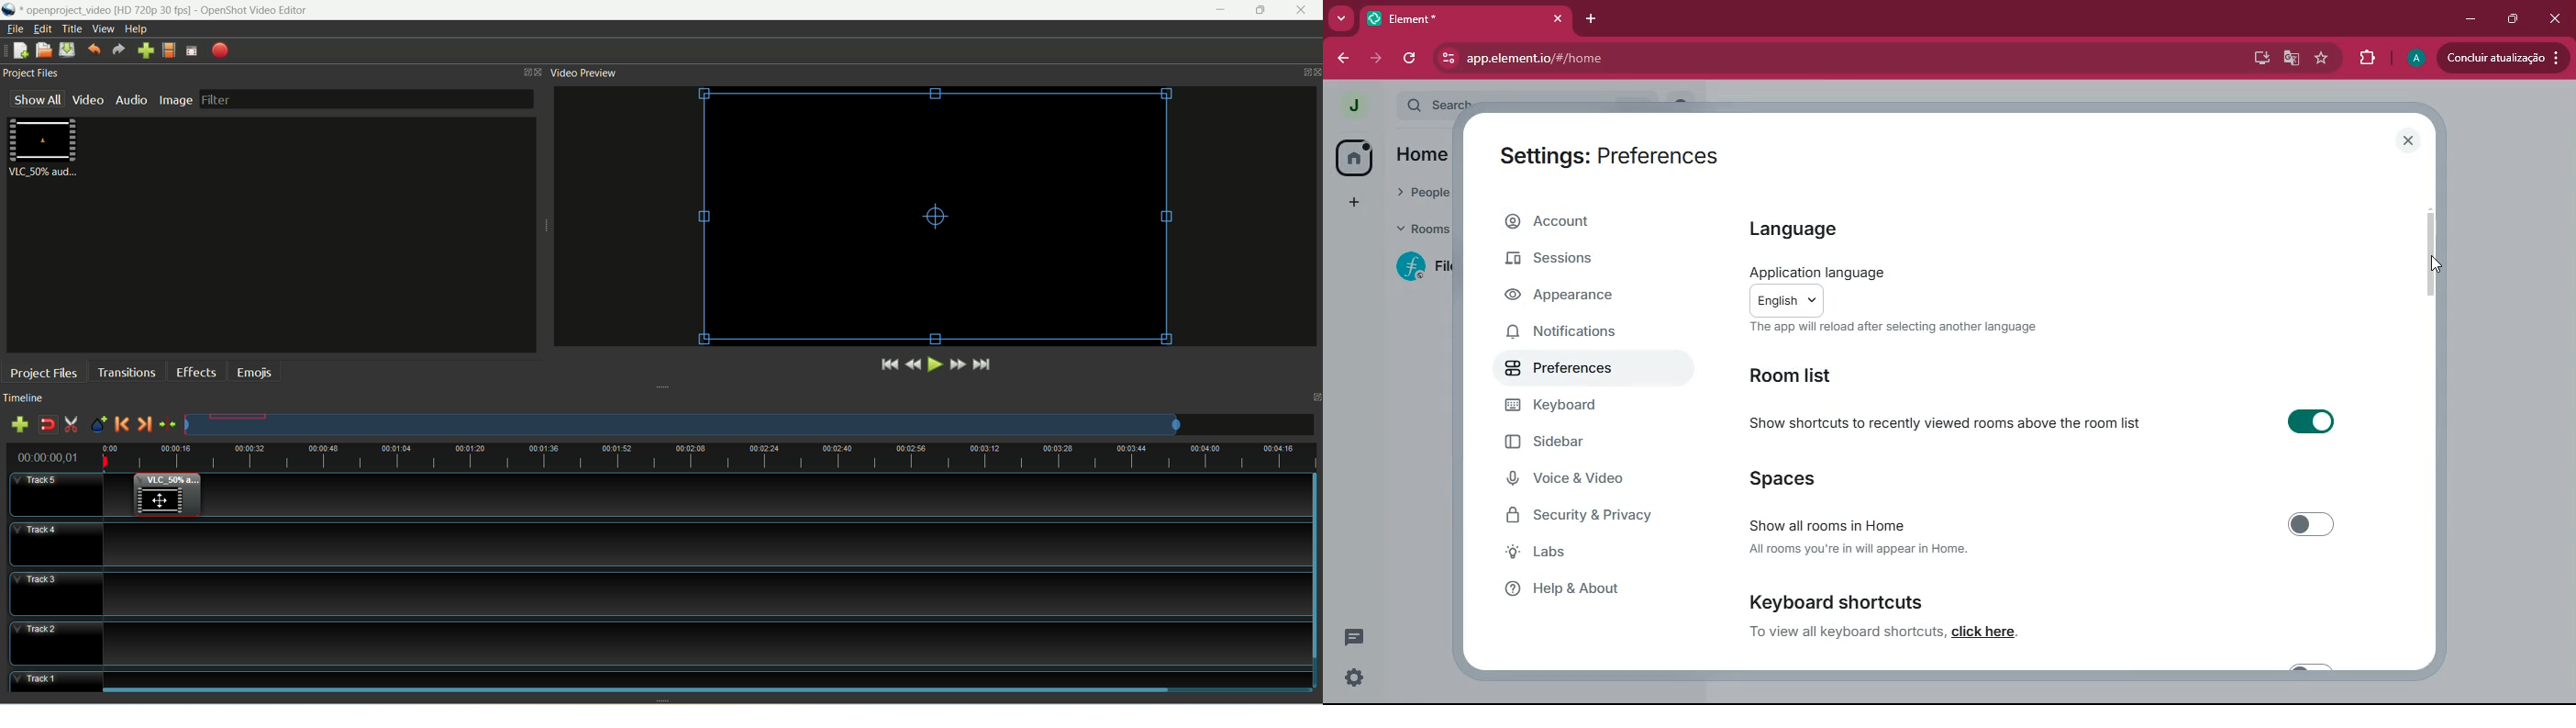 The height and width of the screenshot is (728, 2576). Describe the element at coordinates (1421, 231) in the screenshot. I see `rooms` at that location.